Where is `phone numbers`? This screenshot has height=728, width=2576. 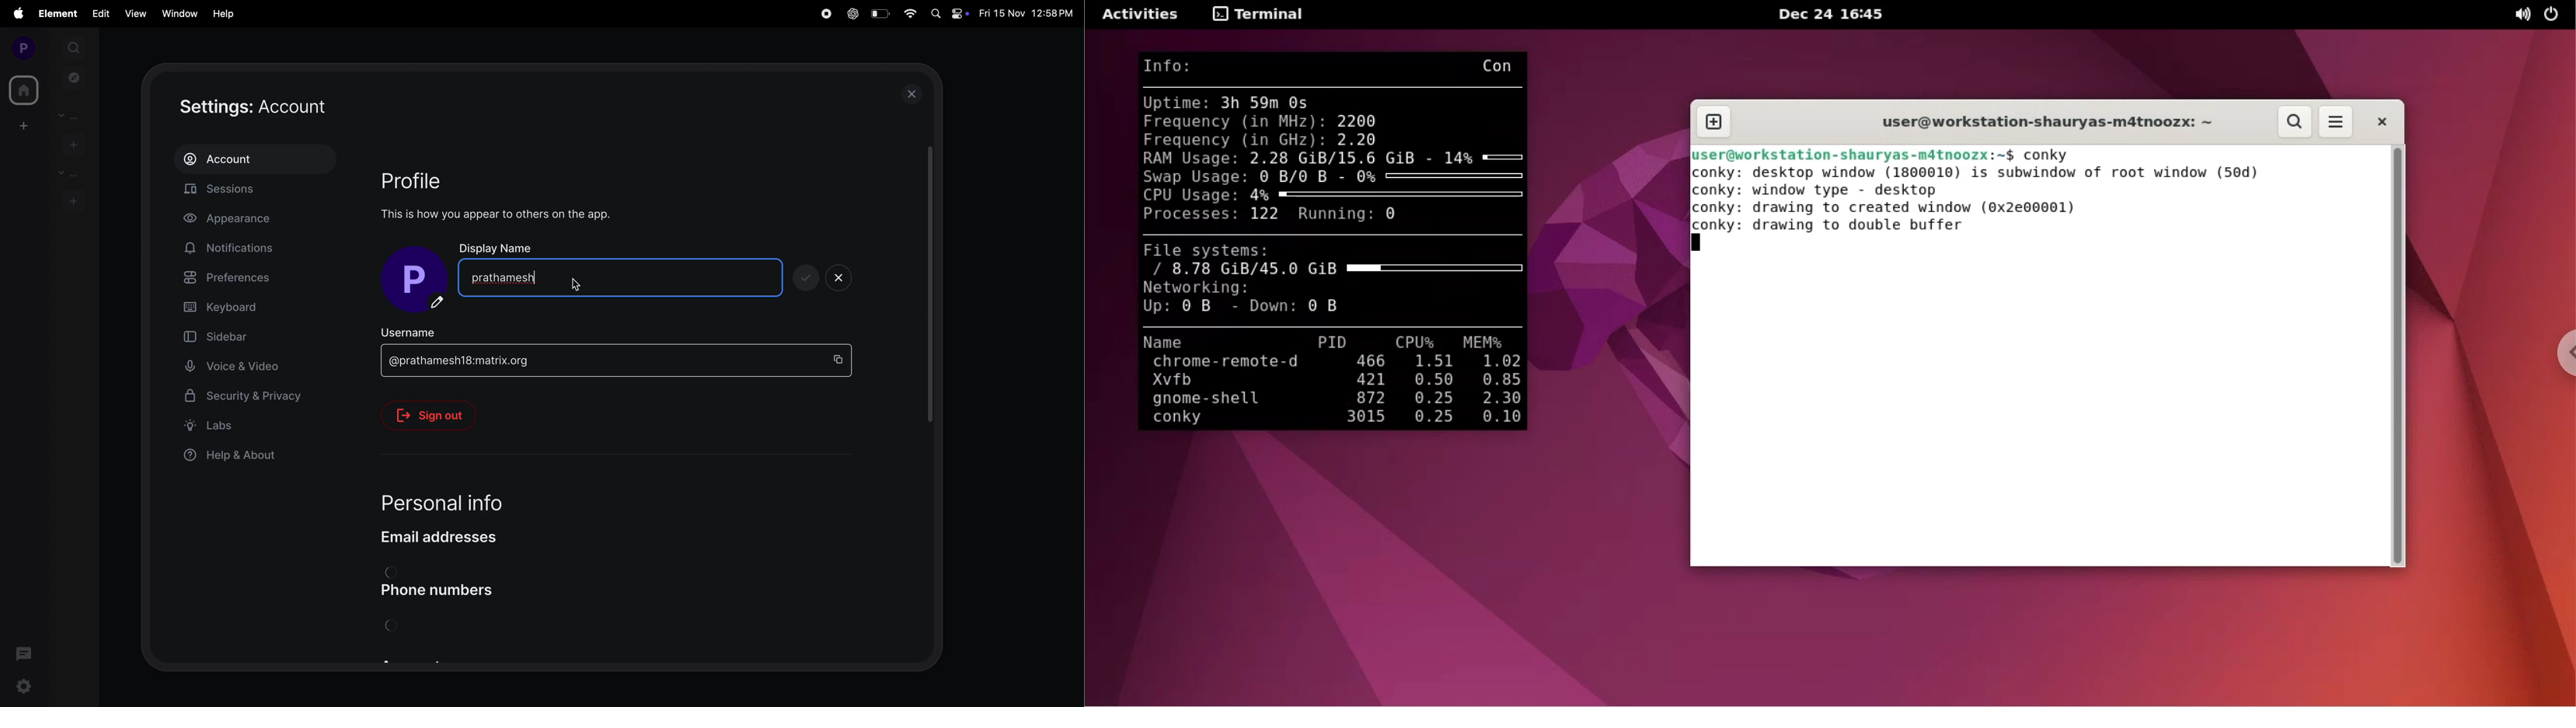
phone numbers is located at coordinates (447, 591).